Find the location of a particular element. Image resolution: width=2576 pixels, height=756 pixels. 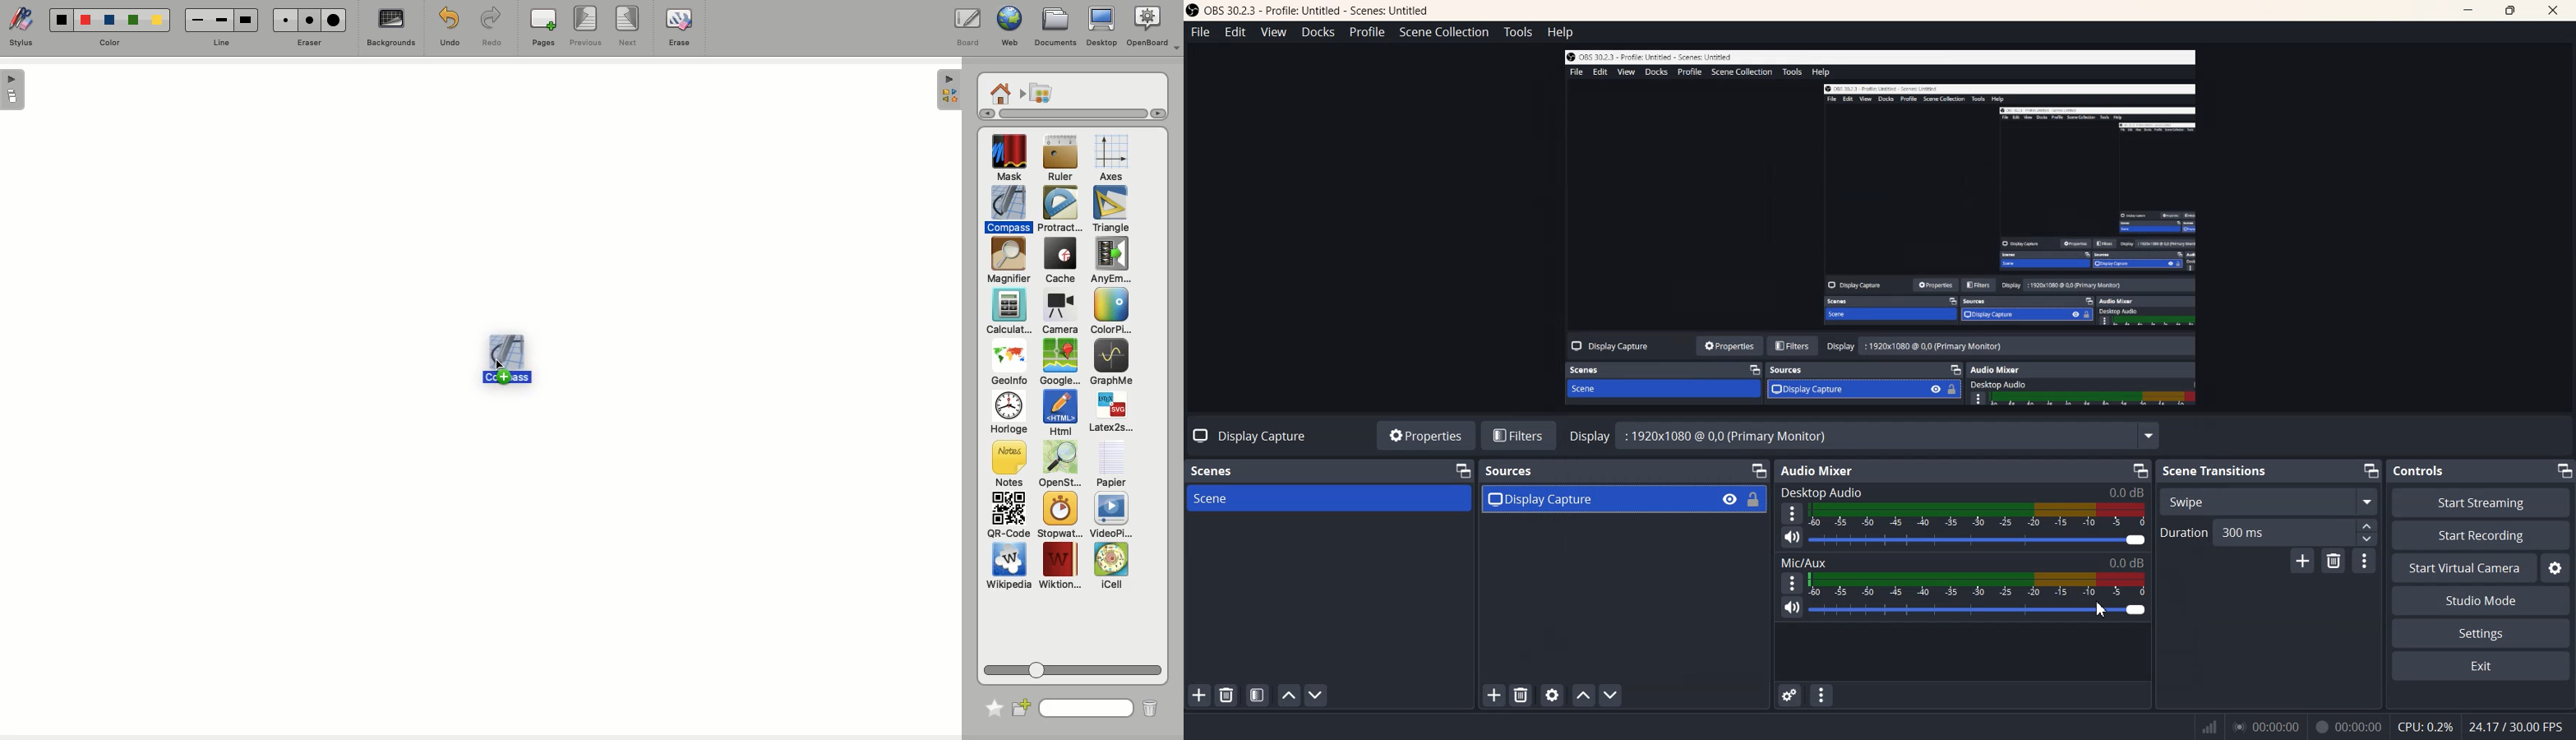

CPU: 0.3% is located at coordinates (2425, 725).